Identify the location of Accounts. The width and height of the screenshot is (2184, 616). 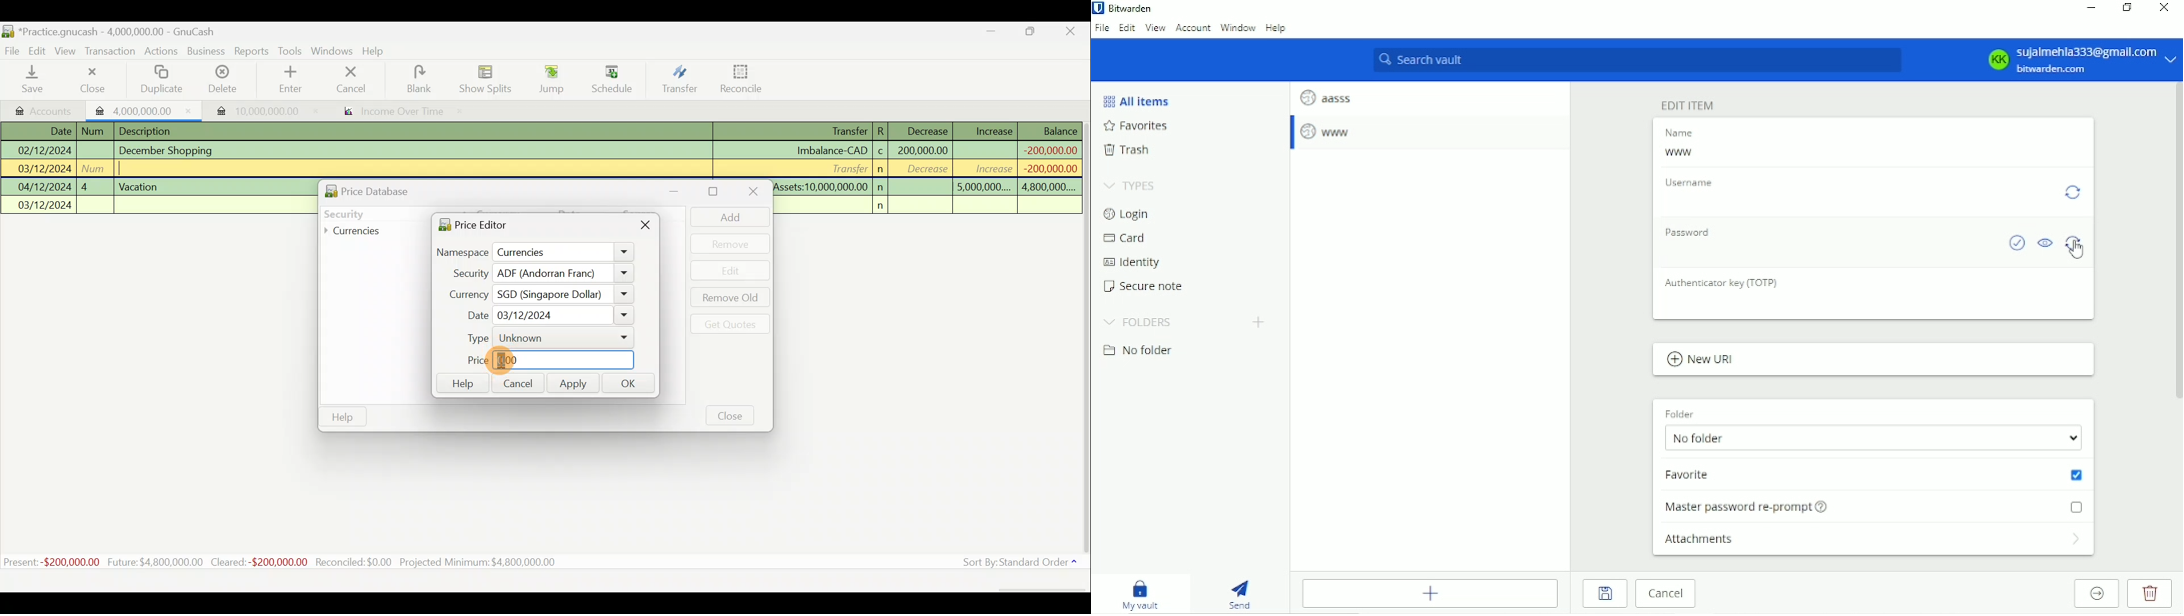
(40, 109).